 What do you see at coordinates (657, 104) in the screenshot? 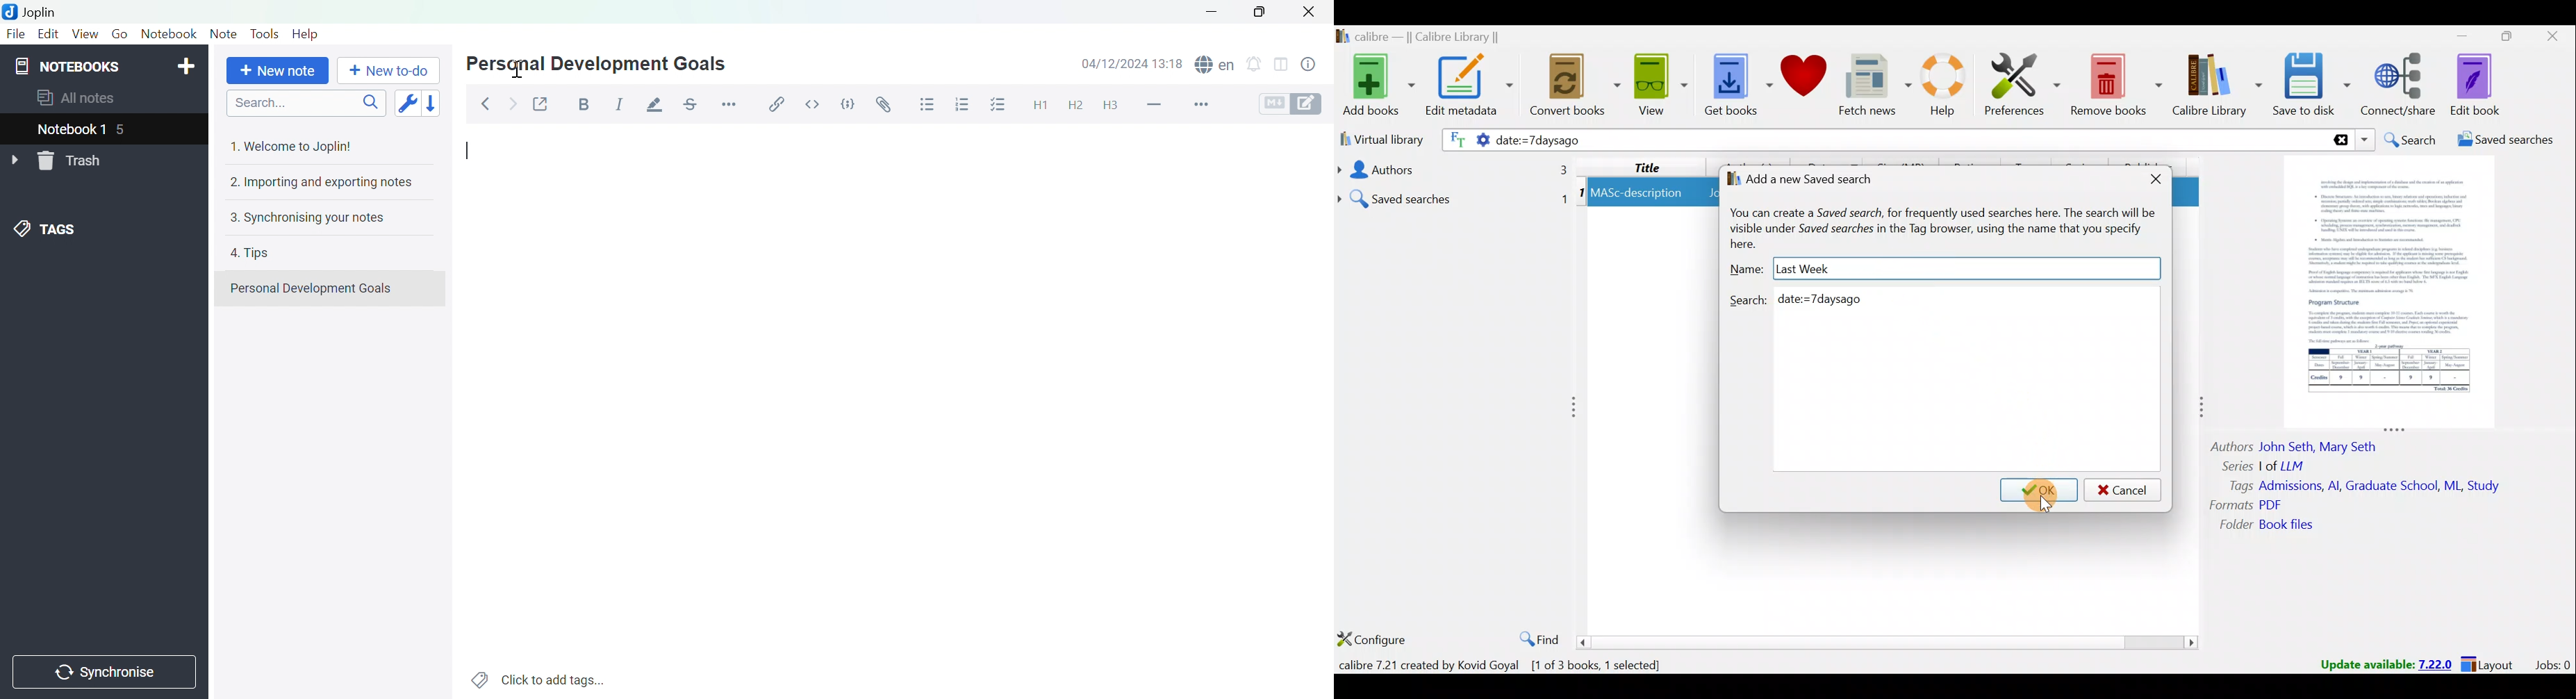
I see `Highlight` at bounding box center [657, 104].